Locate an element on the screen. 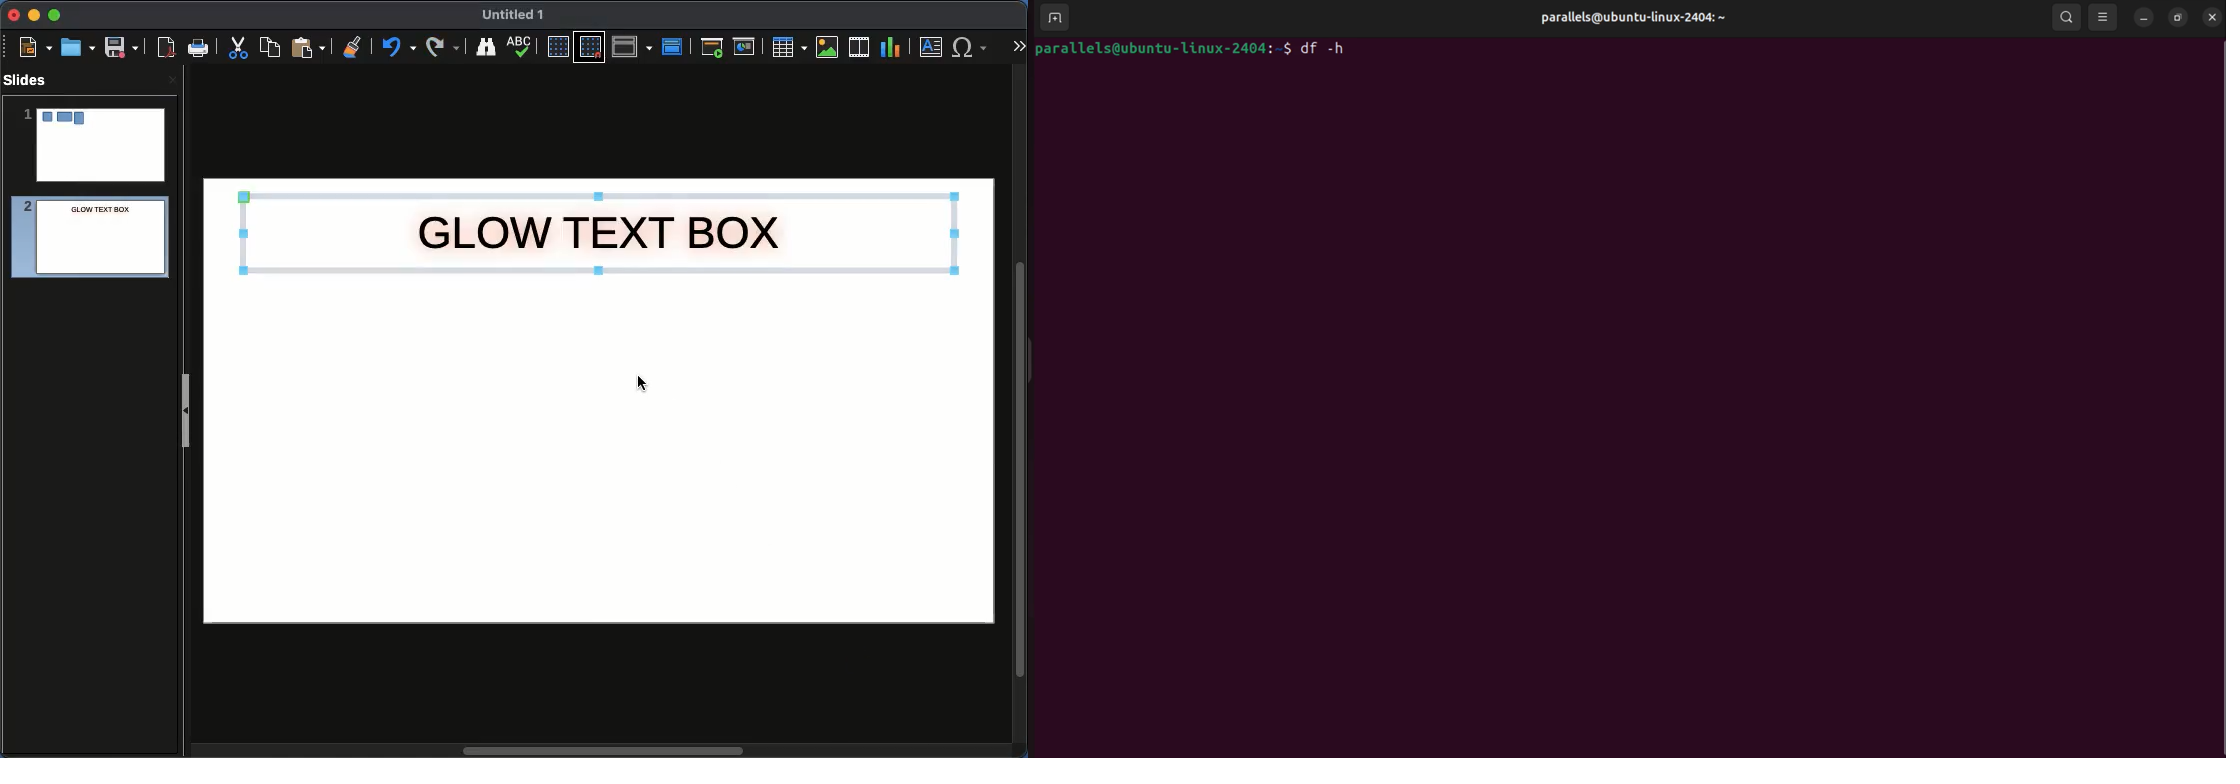  Slide 1 is located at coordinates (93, 145).